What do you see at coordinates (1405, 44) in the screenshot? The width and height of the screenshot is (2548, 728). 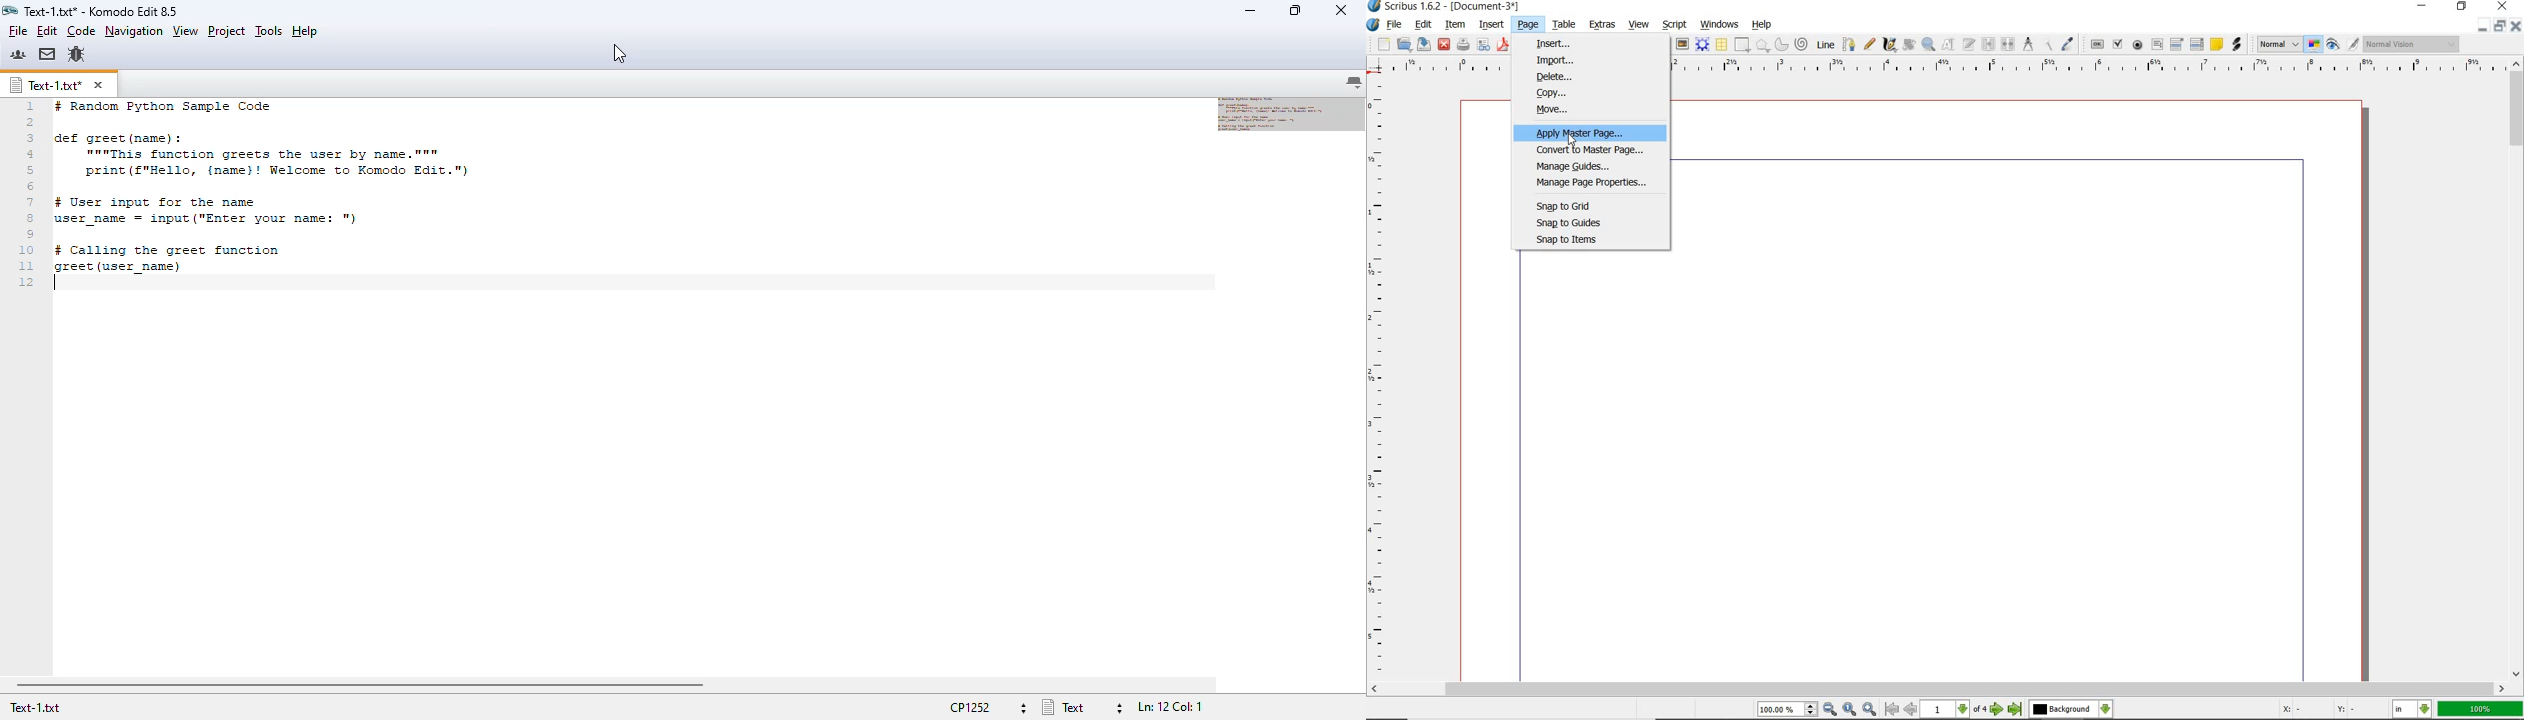 I see `open` at bounding box center [1405, 44].